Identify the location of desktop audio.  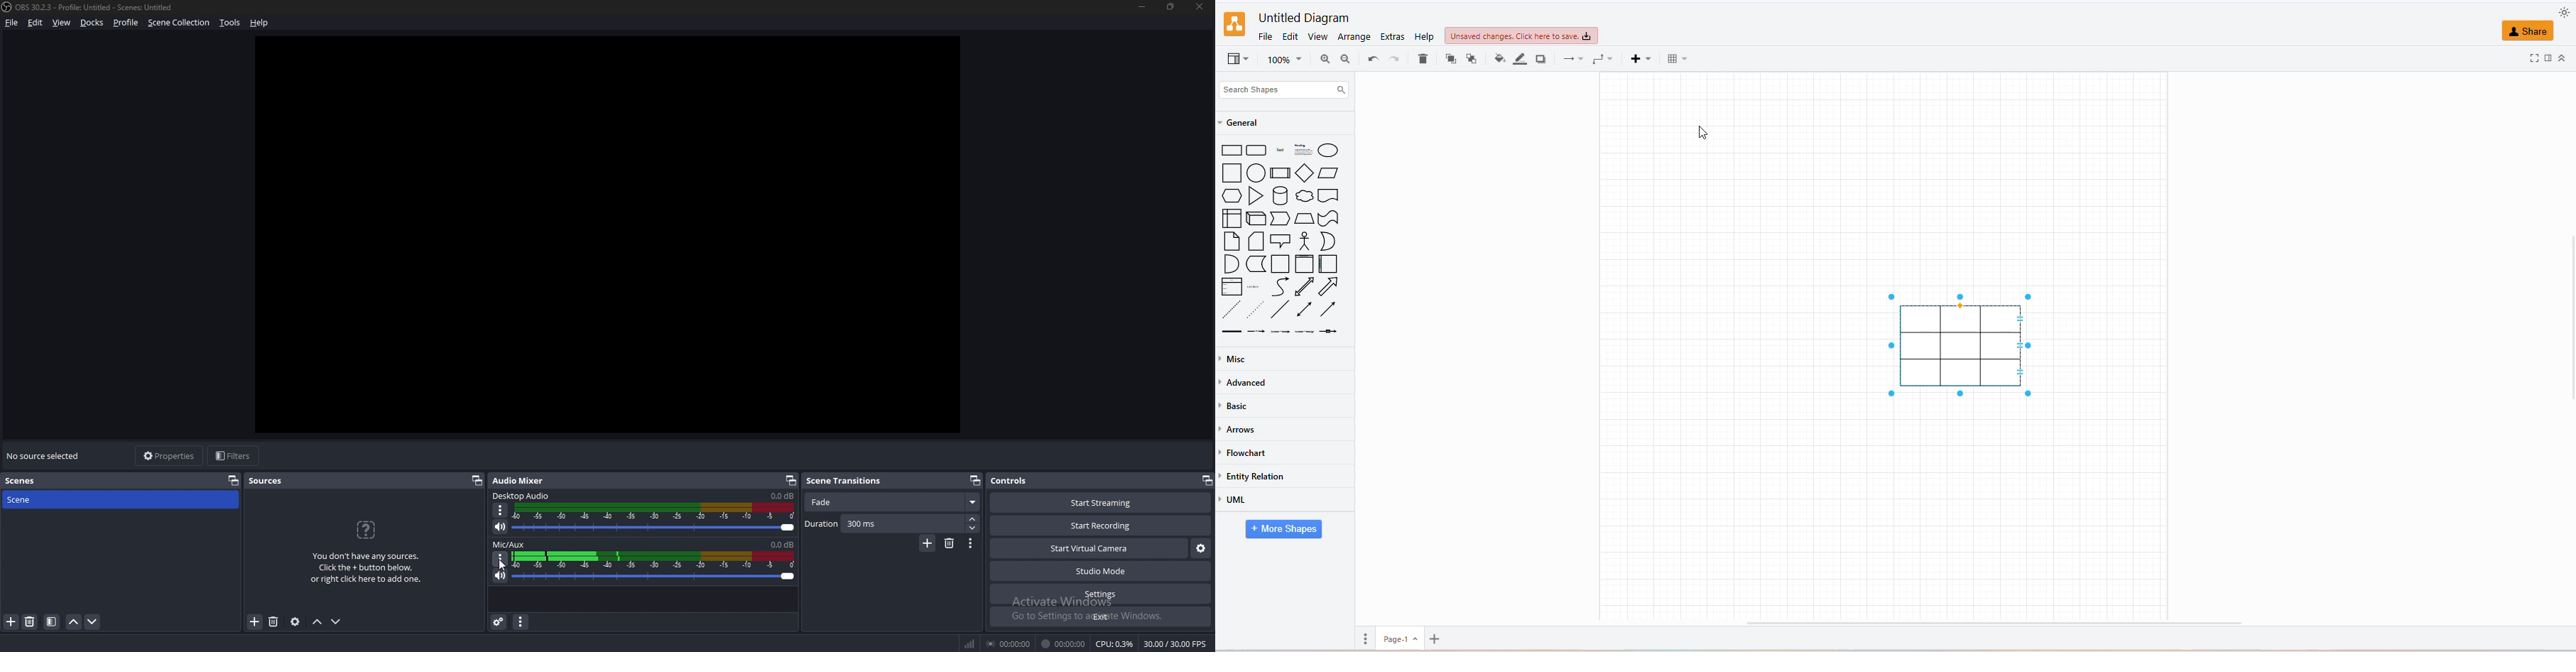
(655, 513).